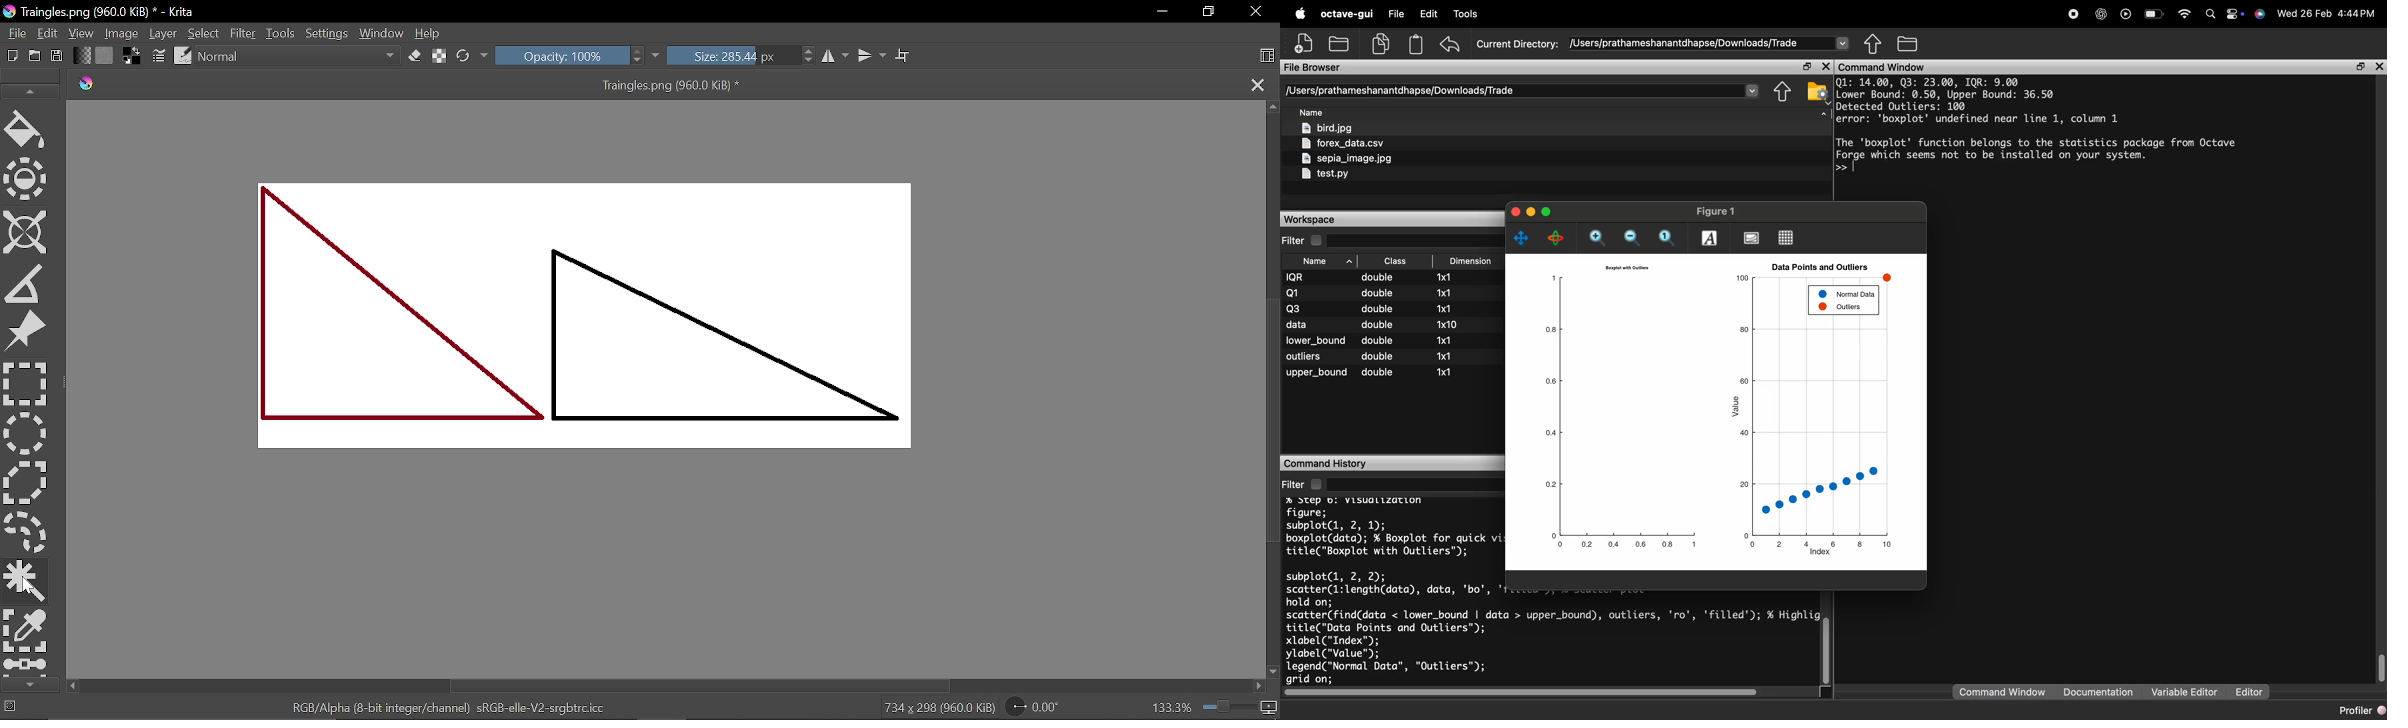 The width and height of the screenshot is (2408, 728). Describe the element at coordinates (416, 55) in the screenshot. I see `Eraser tool` at that location.